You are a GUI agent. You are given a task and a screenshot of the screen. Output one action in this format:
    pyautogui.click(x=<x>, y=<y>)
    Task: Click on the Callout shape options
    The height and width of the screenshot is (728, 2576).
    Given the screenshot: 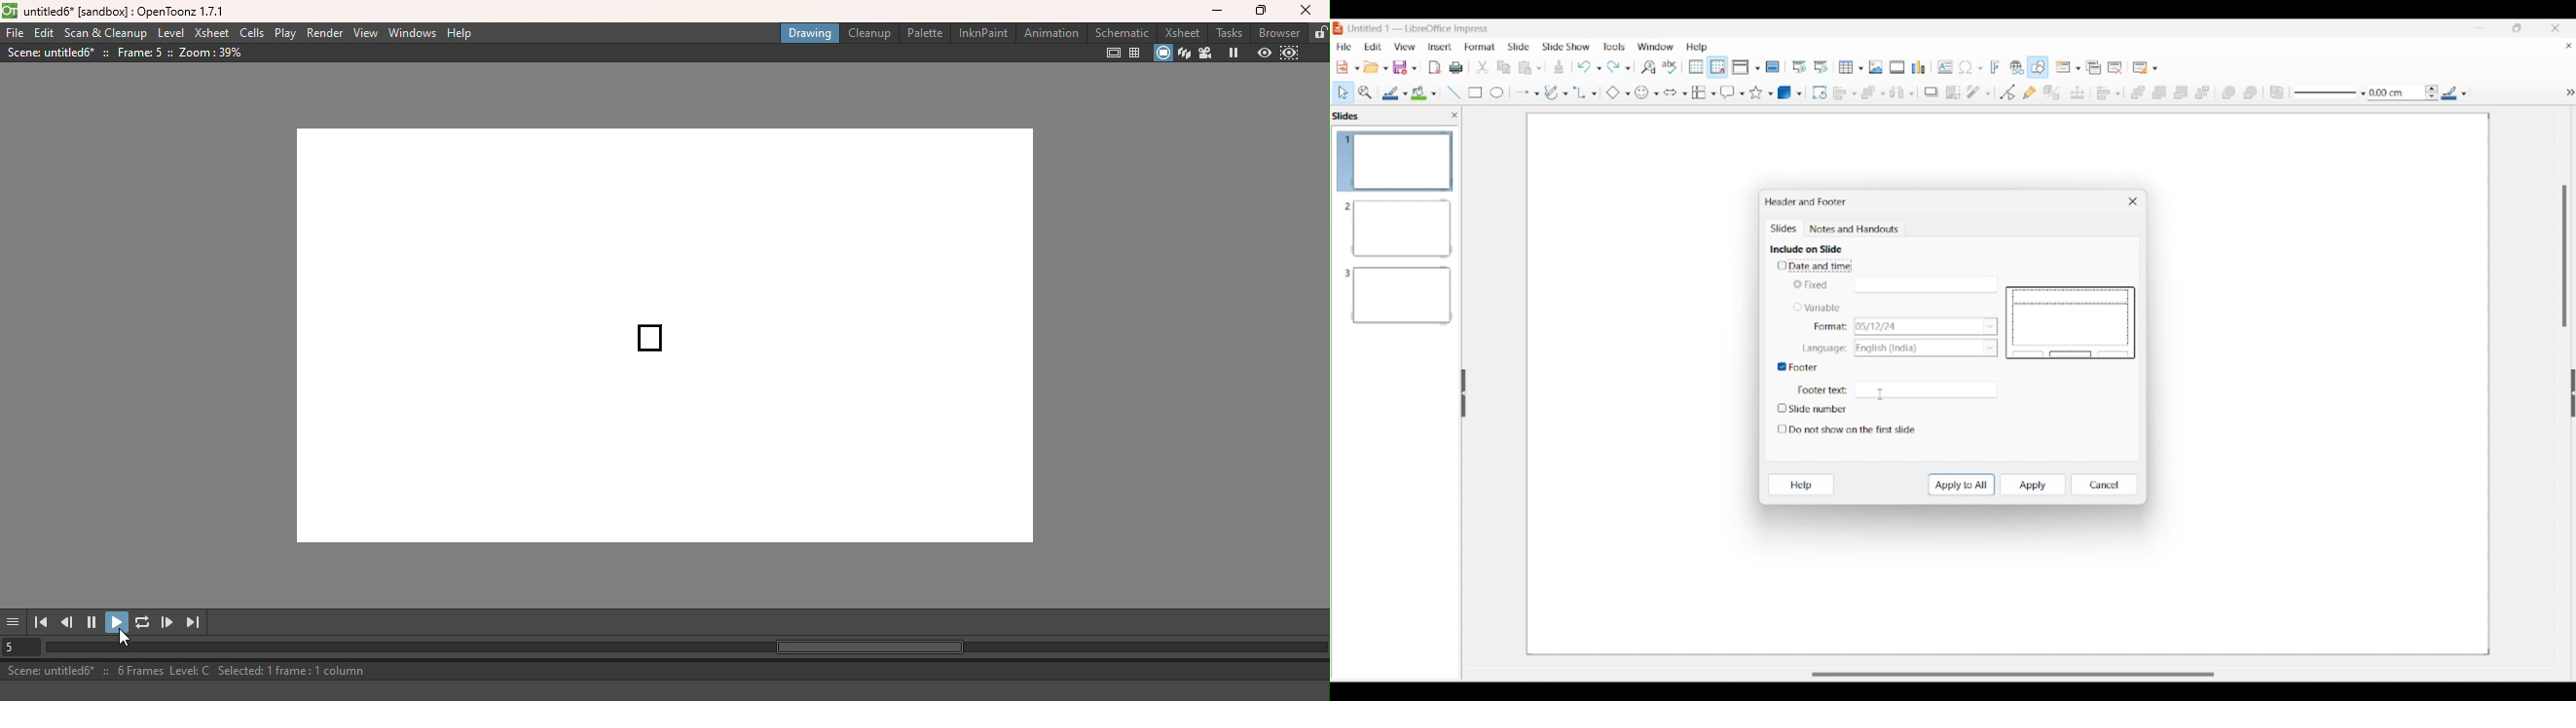 What is the action you would take?
    pyautogui.click(x=1732, y=92)
    